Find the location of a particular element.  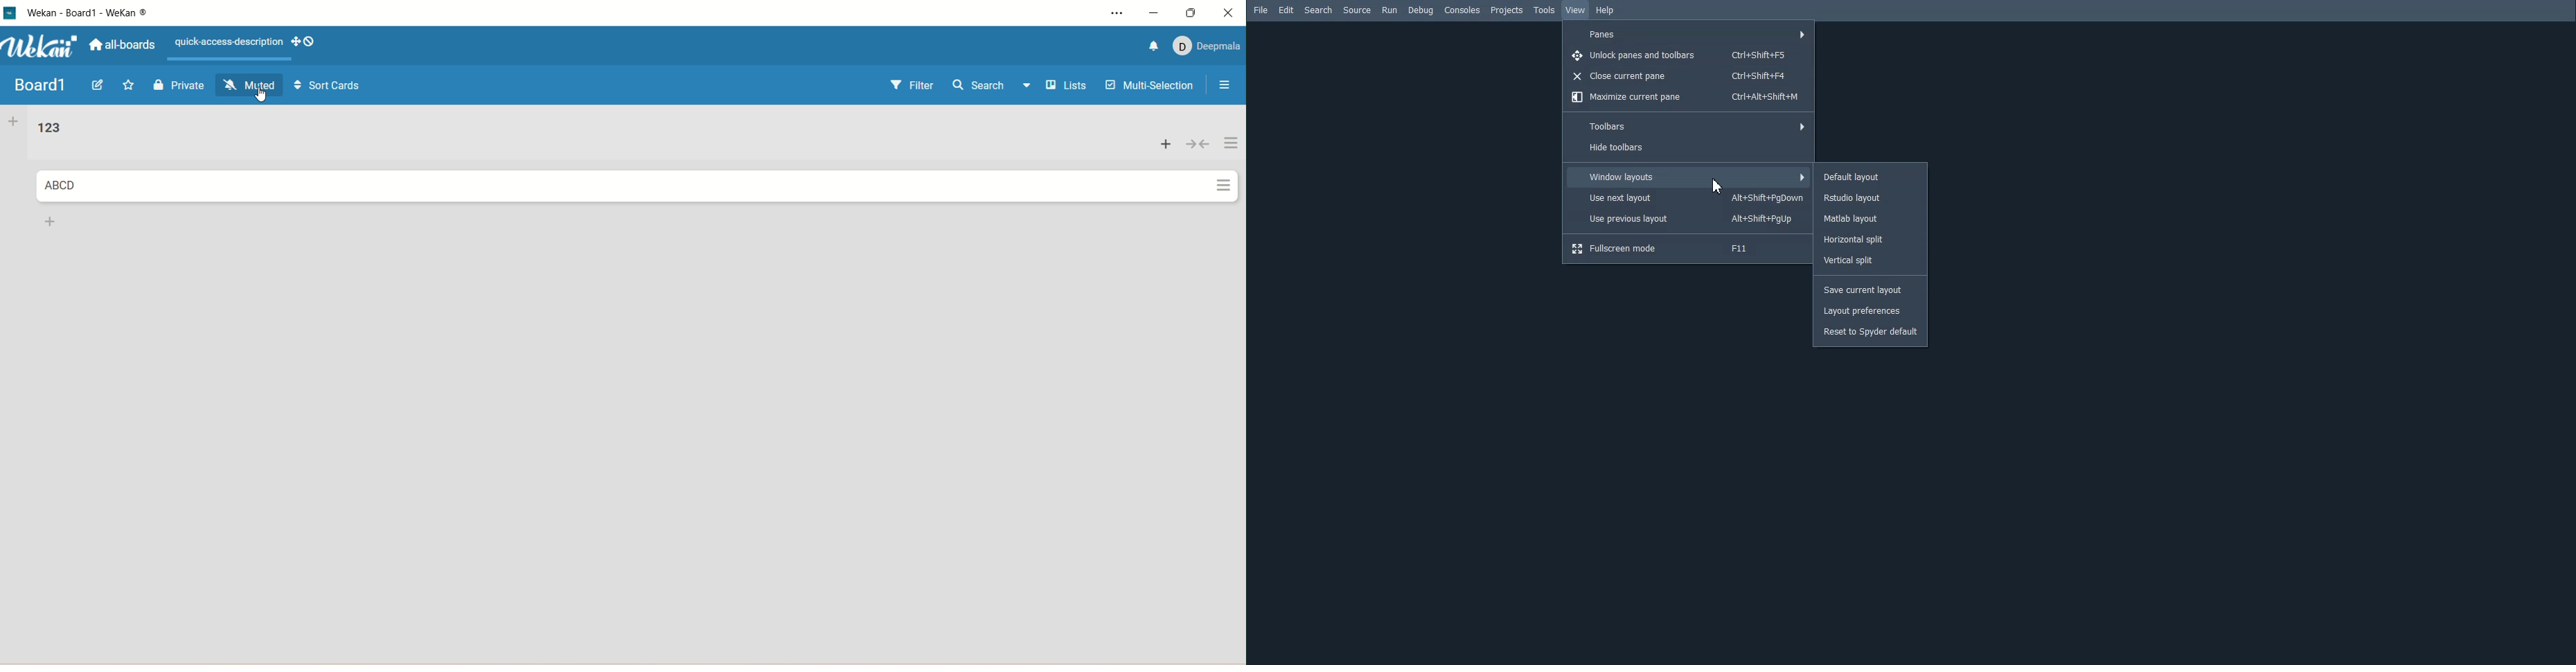

notification is located at coordinates (1152, 46).